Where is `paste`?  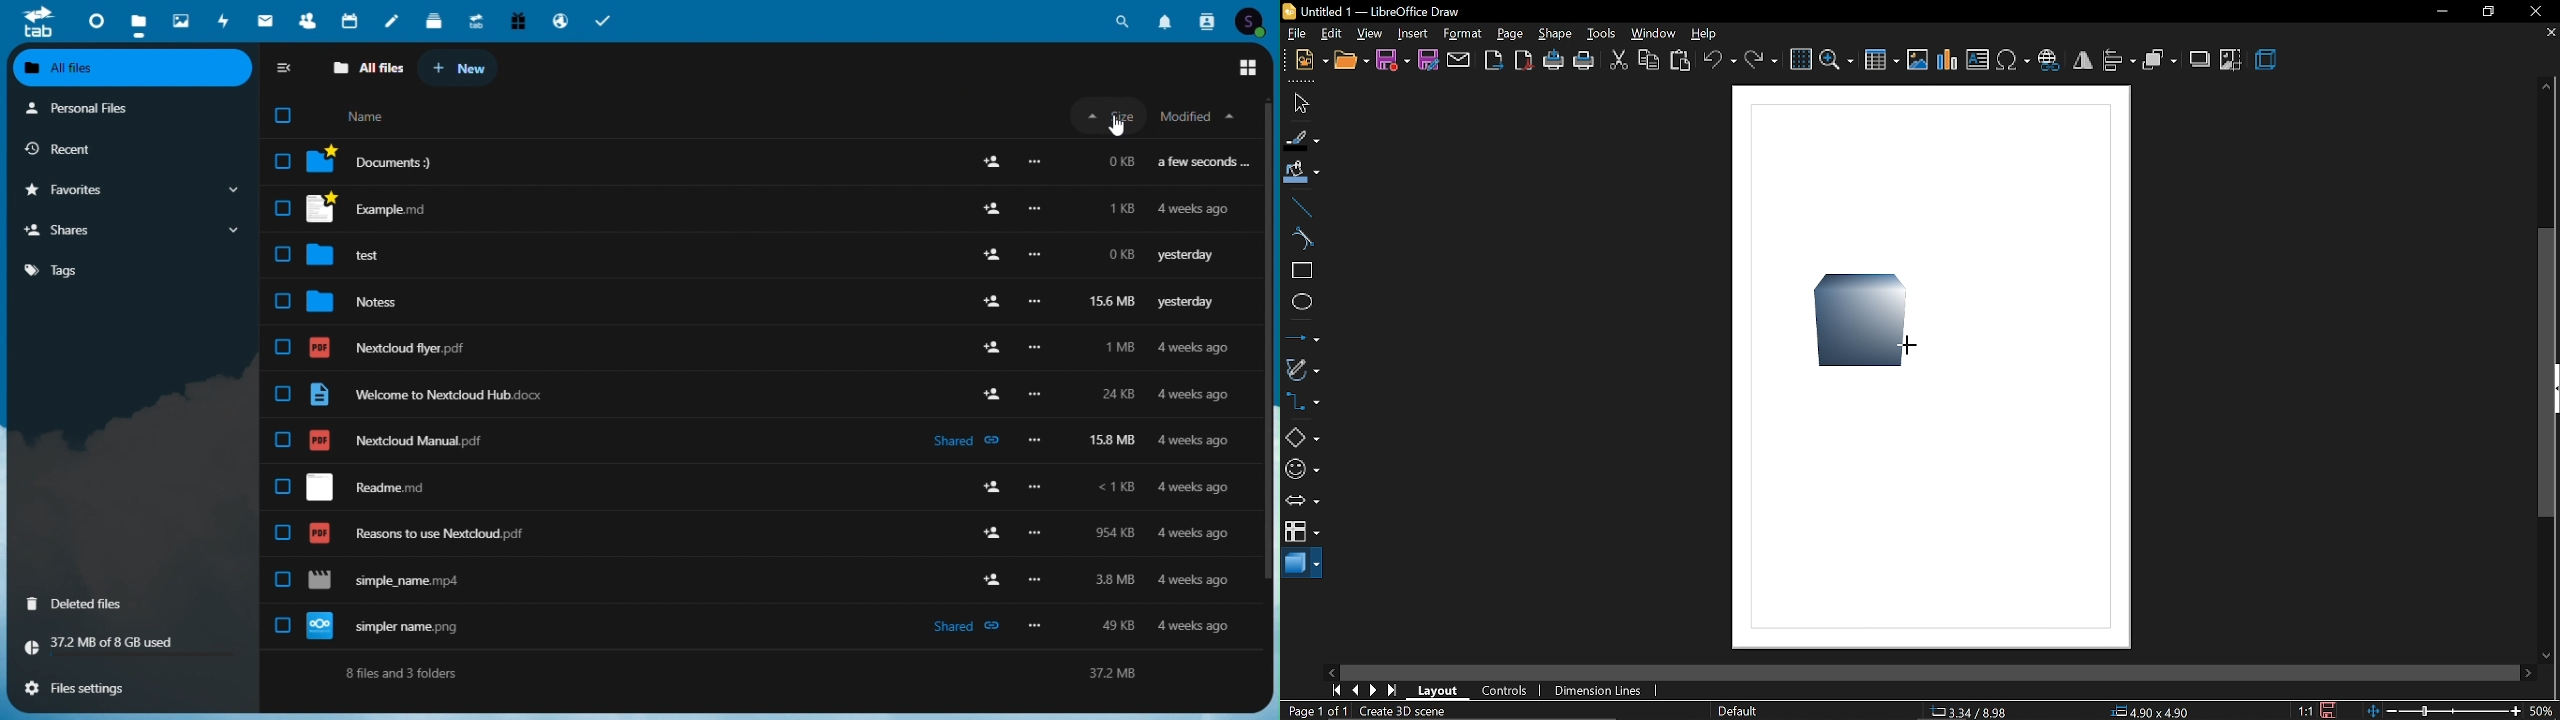 paste is located at coordinates (1682, 62).